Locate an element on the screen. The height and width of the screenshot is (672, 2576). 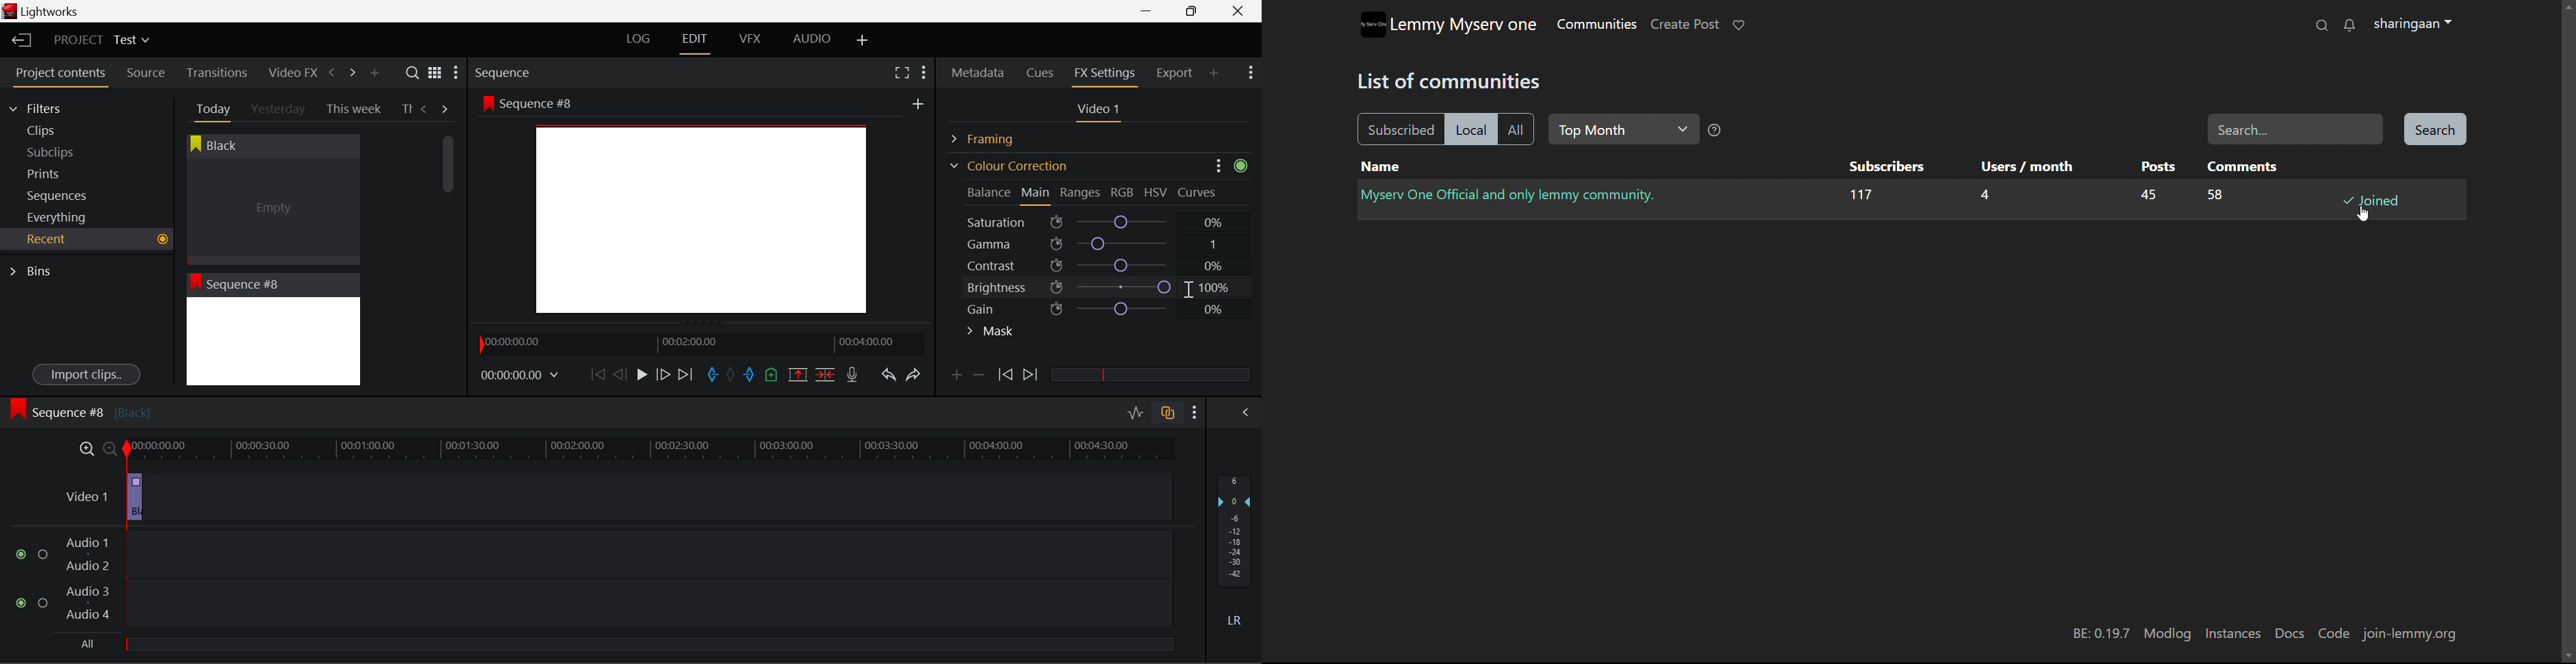
Previous Panel is located at coordinates (331, 73).